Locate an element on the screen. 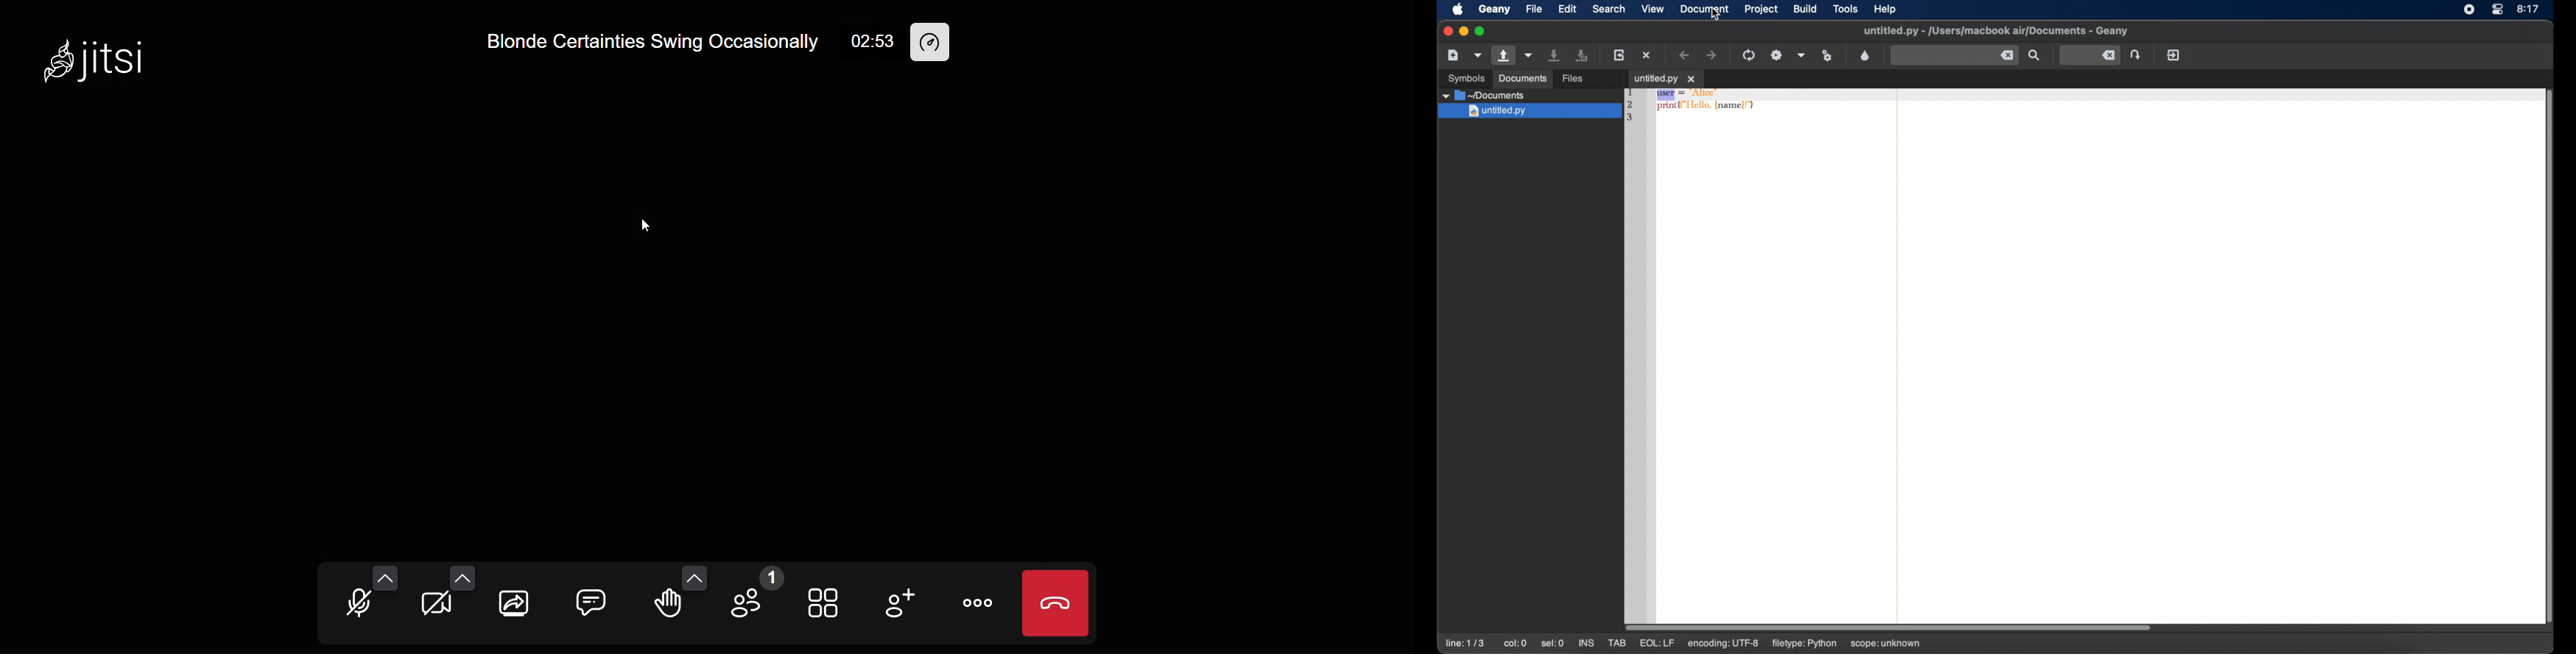  jump to entered line number is located at coordinates (2091, 55).